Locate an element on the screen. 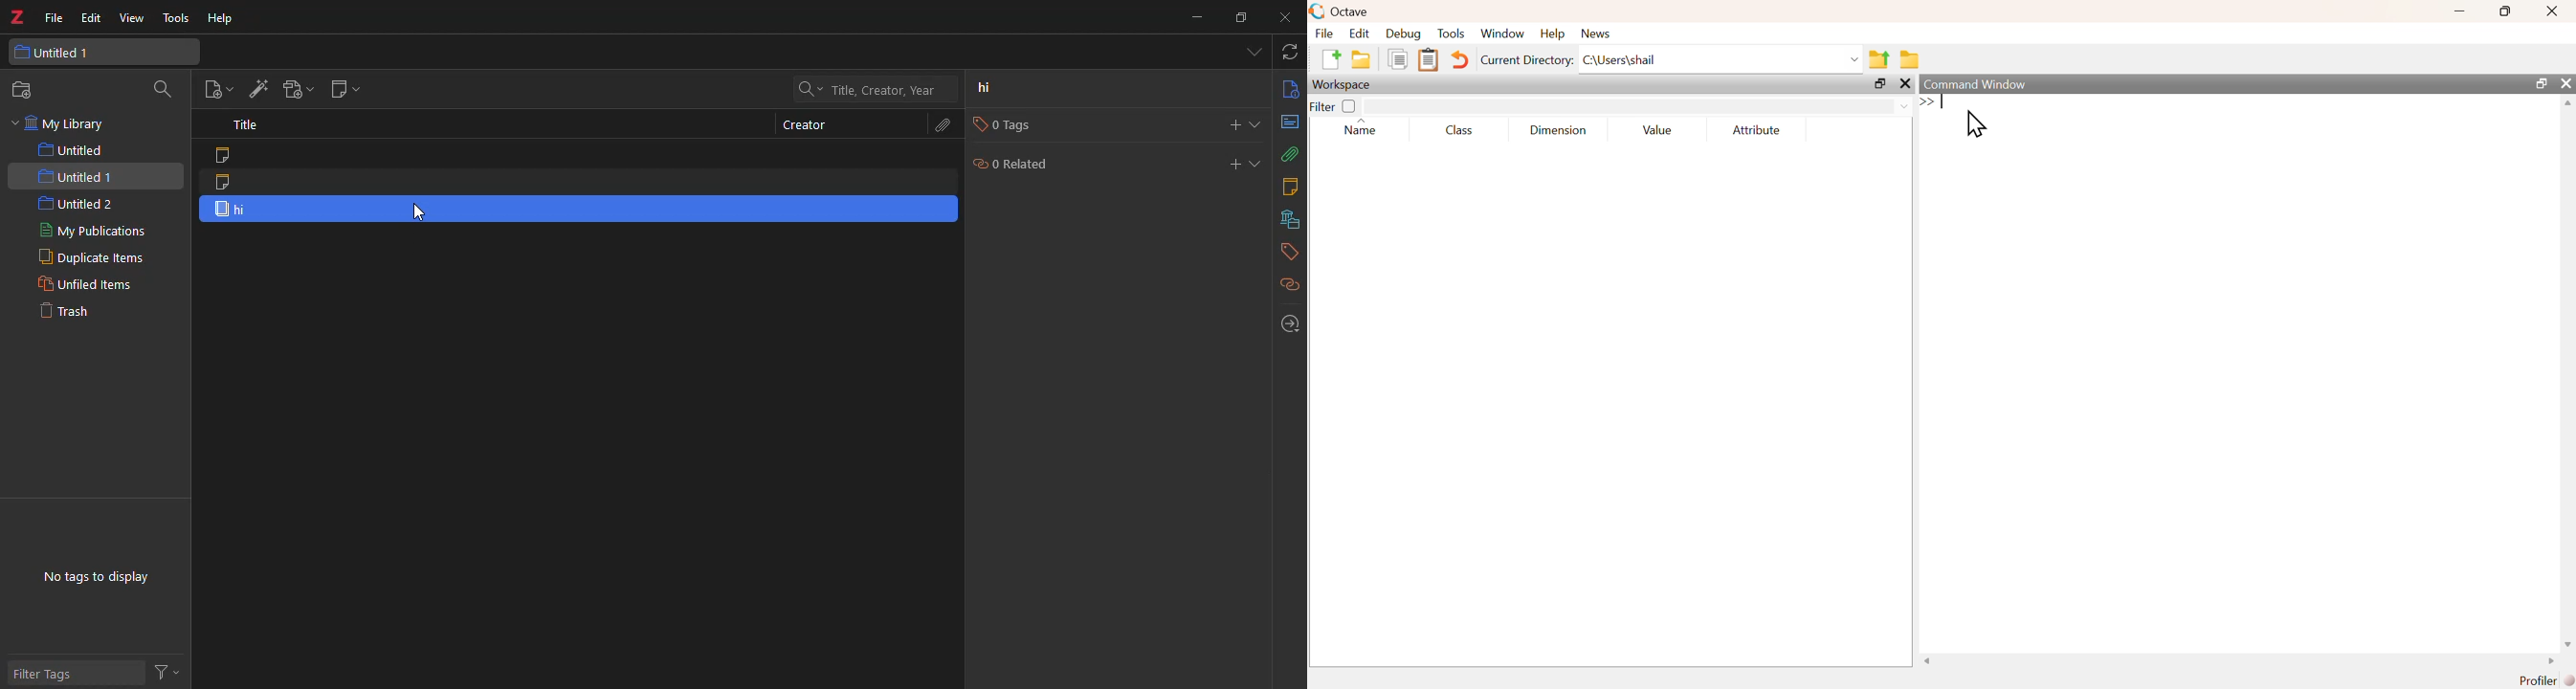 This screenshot has width=2576, height=700. title is located at coordinates (244, 123).